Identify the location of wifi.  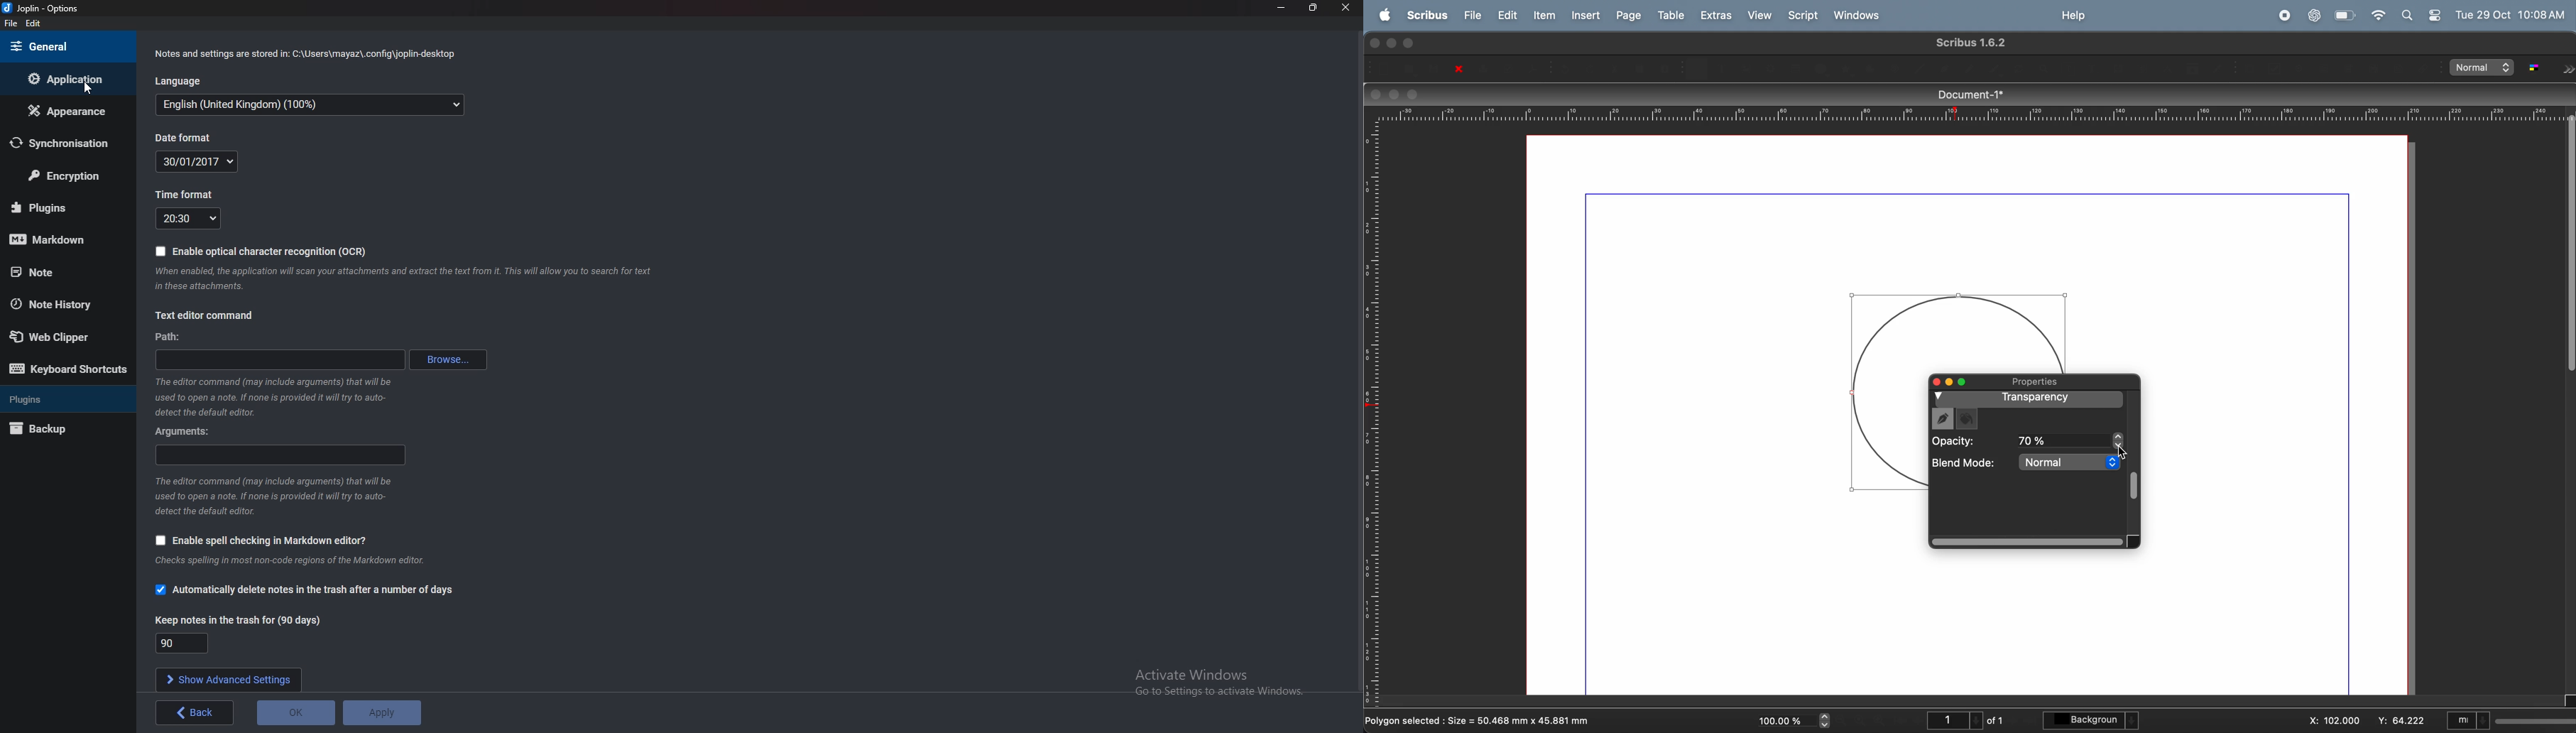
(2377, 14).